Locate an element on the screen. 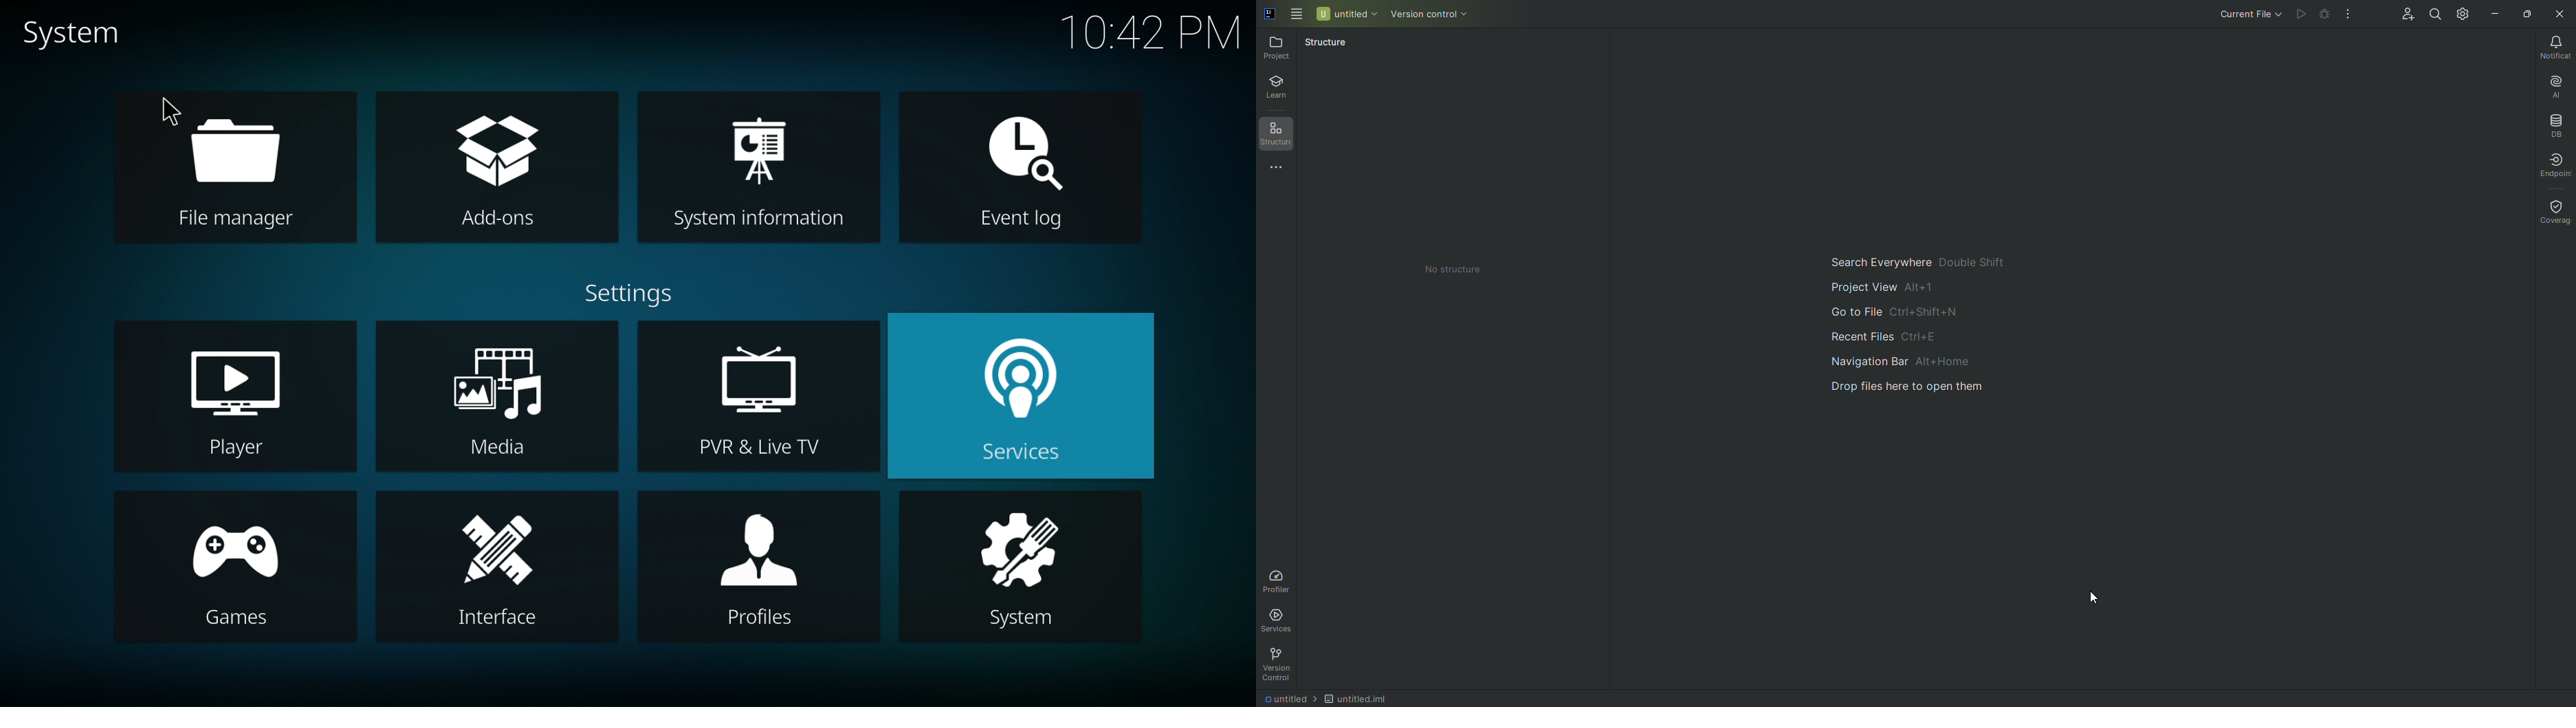  Updates and Settings is located at coordinates (2461, 15).